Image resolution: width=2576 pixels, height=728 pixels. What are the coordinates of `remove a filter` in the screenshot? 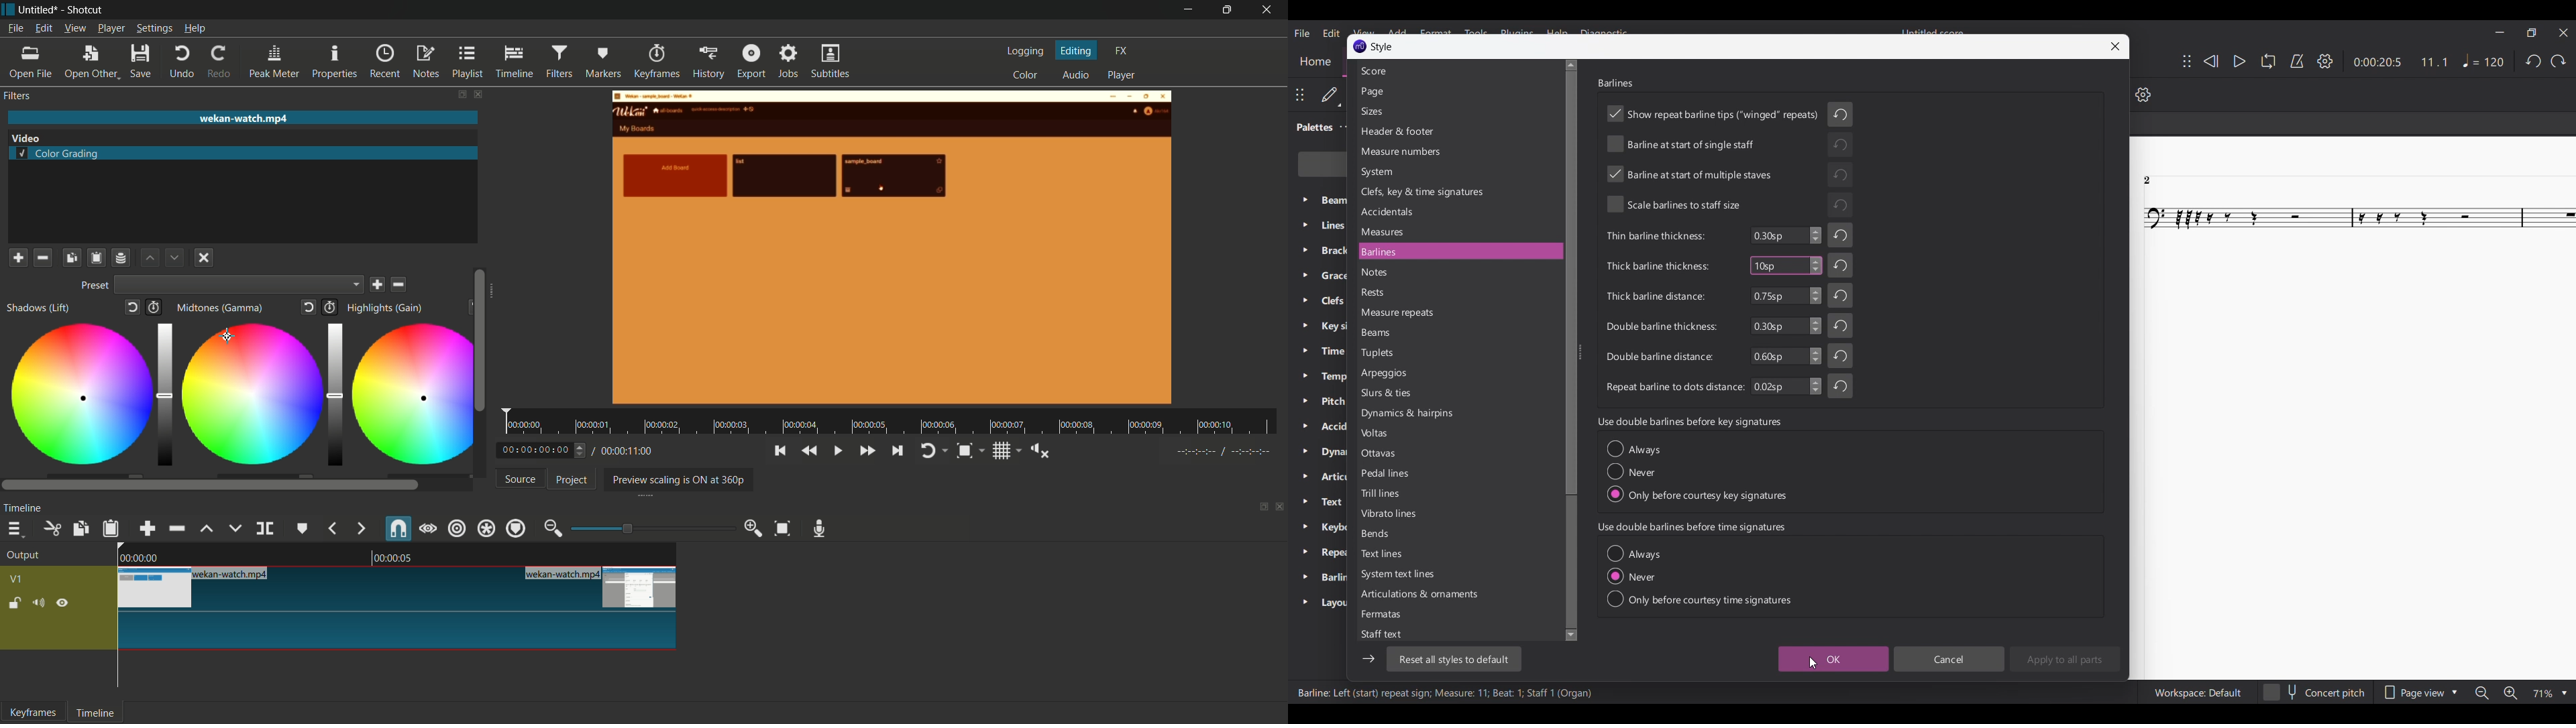 It's located at (43, 259).